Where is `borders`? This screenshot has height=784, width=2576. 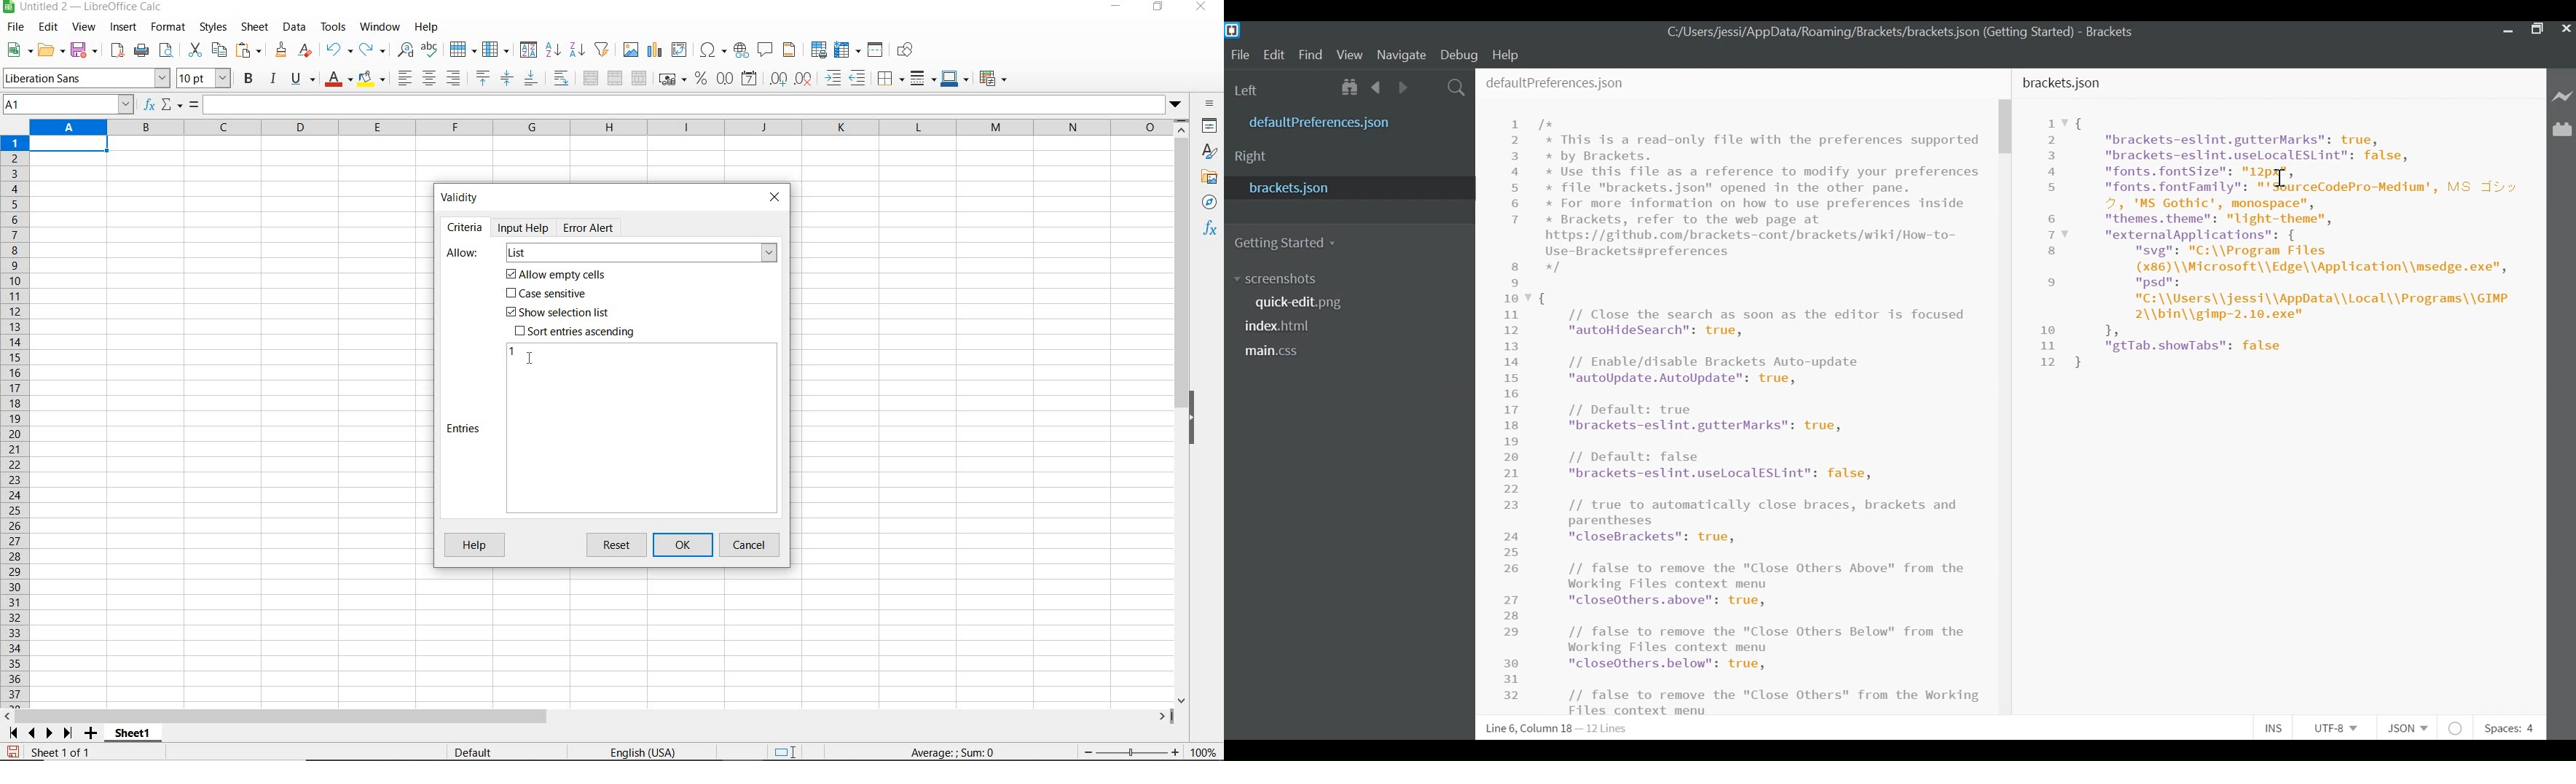
borders is located at coordinates (891, 79).